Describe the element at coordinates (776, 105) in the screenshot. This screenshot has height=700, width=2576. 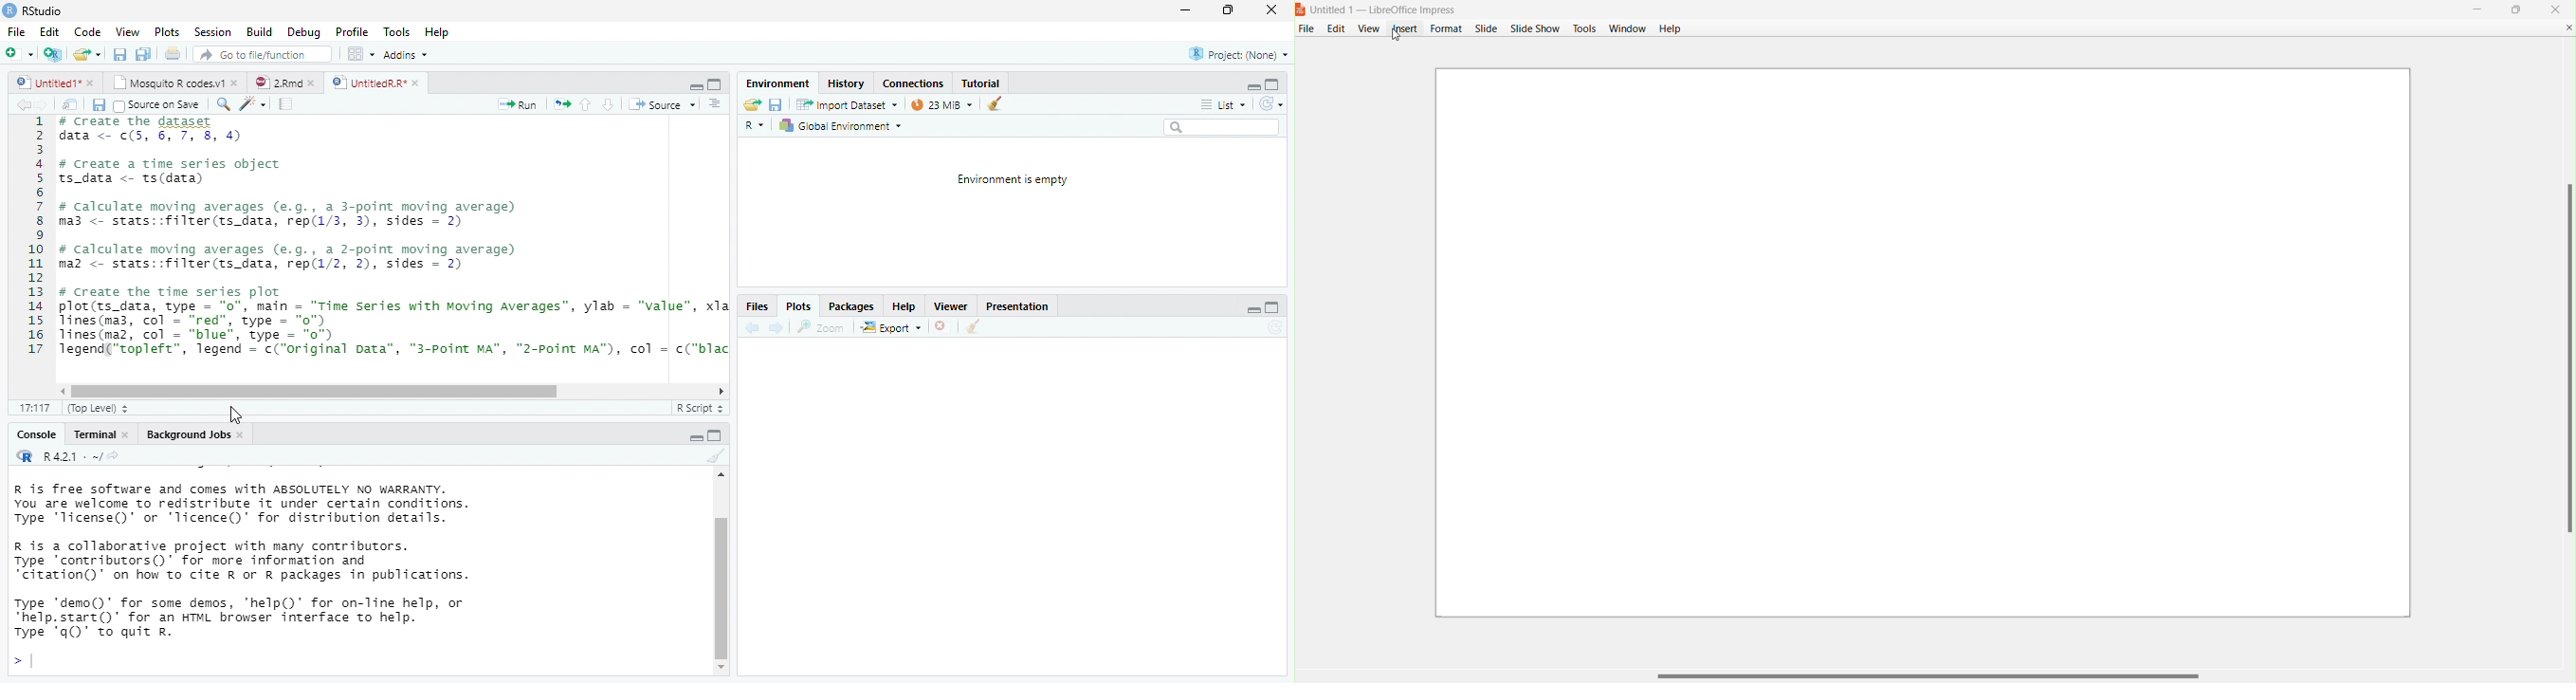
I see `save current document` at that location.